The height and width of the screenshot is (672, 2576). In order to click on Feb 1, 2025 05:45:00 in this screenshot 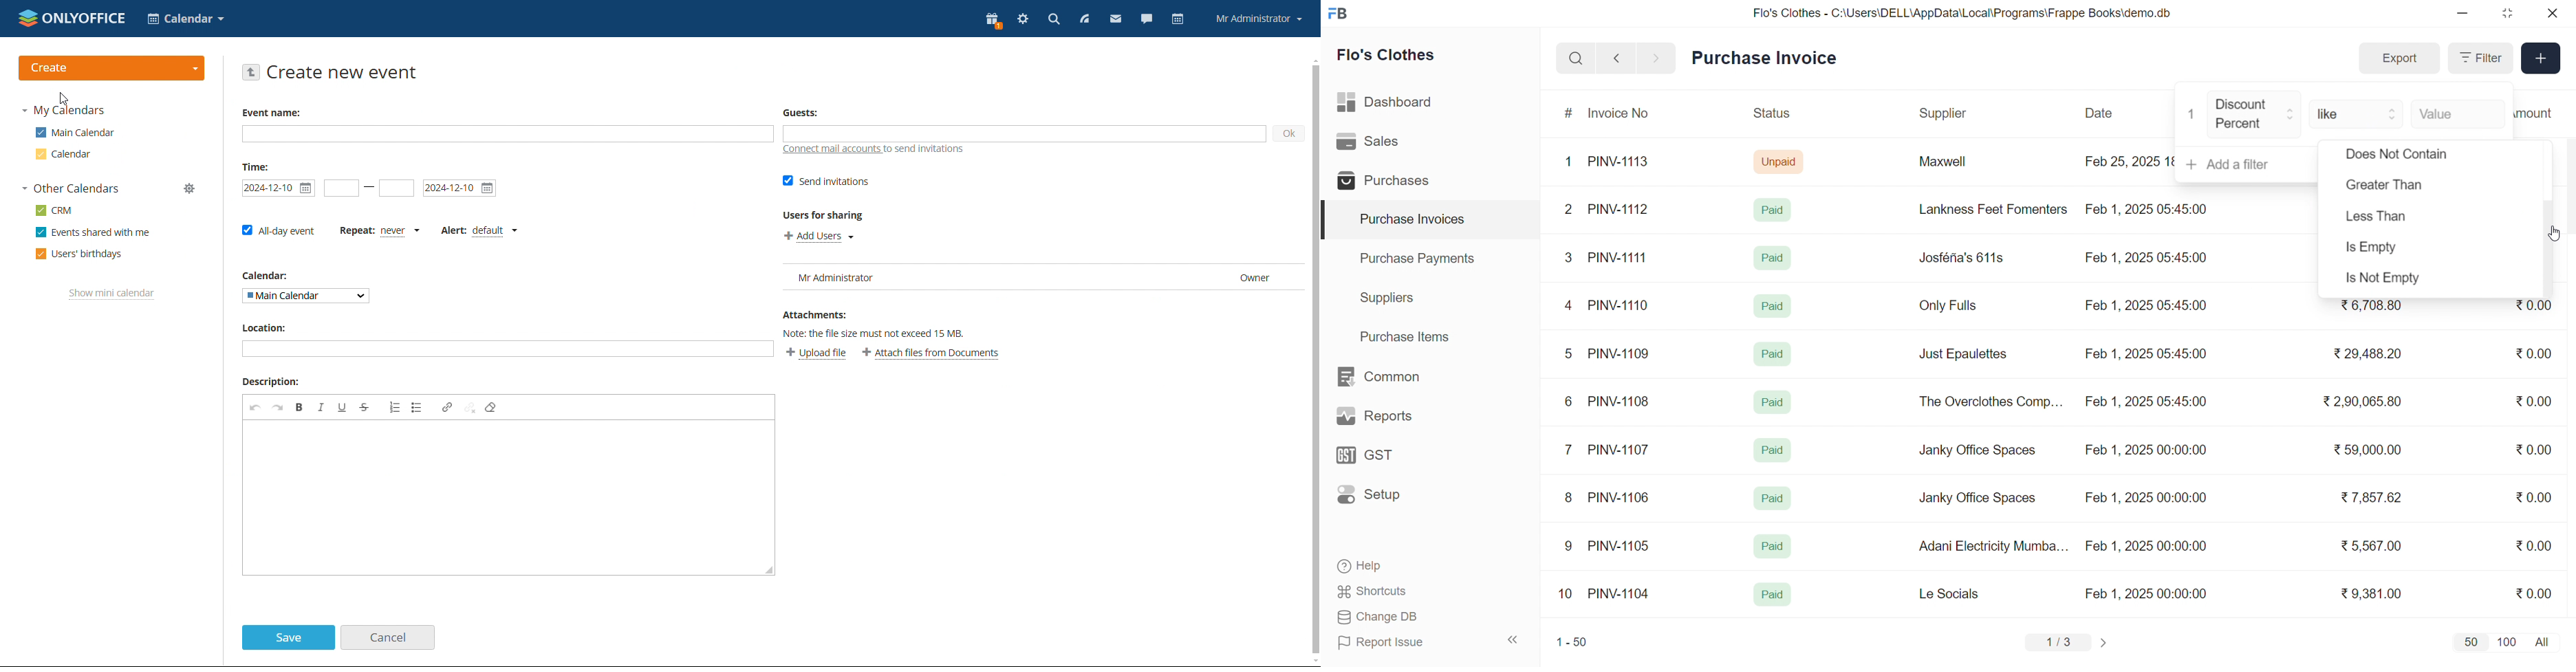, I will do `click(2148, 306)`.